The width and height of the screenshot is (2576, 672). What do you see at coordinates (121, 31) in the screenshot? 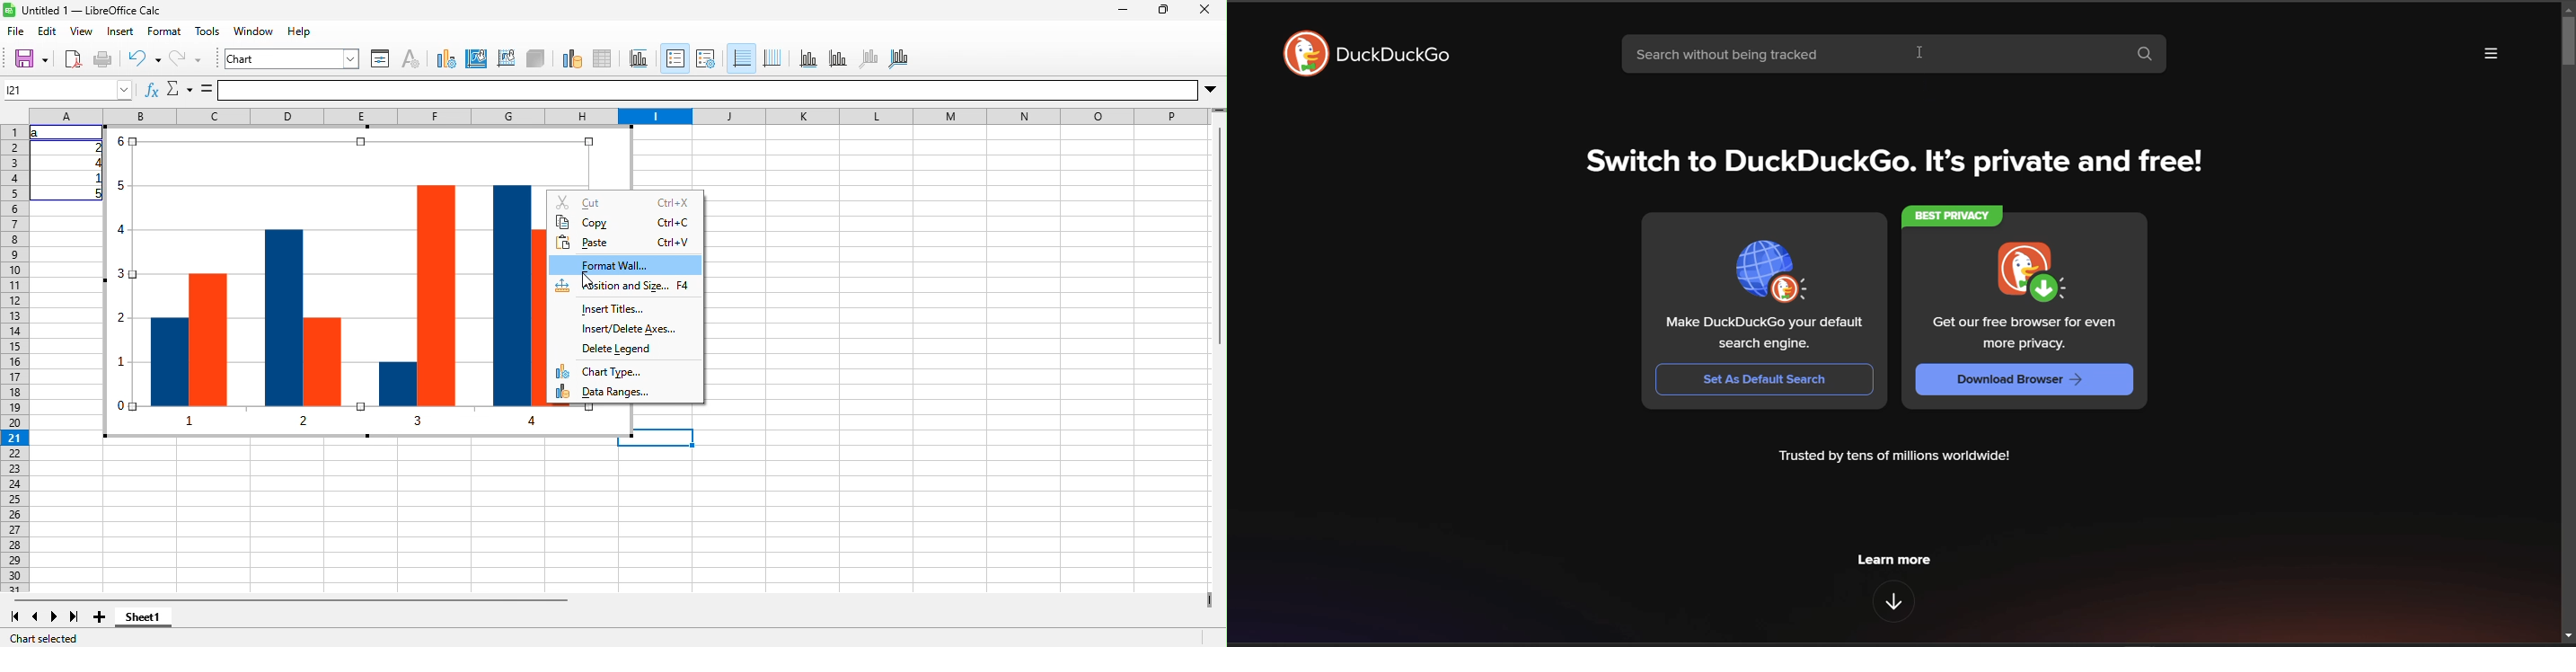
I see `insert` at bounding box center [121, 31].